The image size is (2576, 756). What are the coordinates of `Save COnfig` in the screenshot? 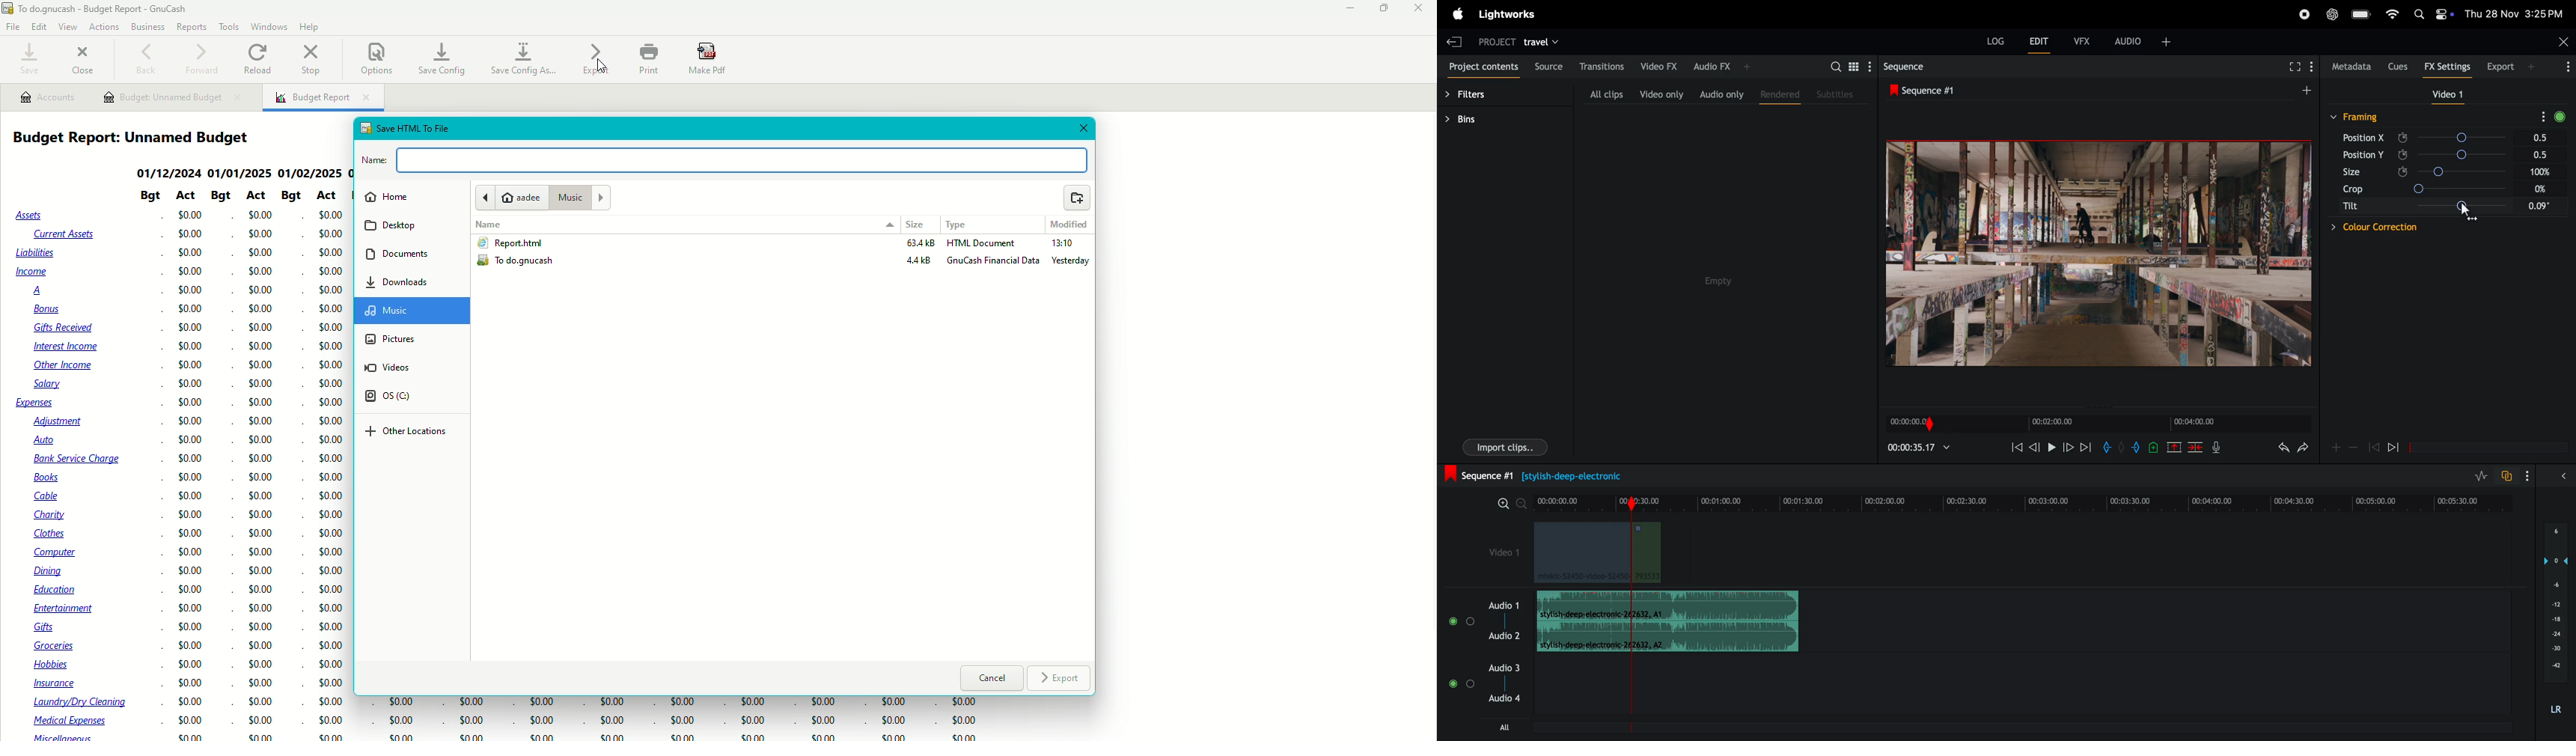 It's located at (441, 58).